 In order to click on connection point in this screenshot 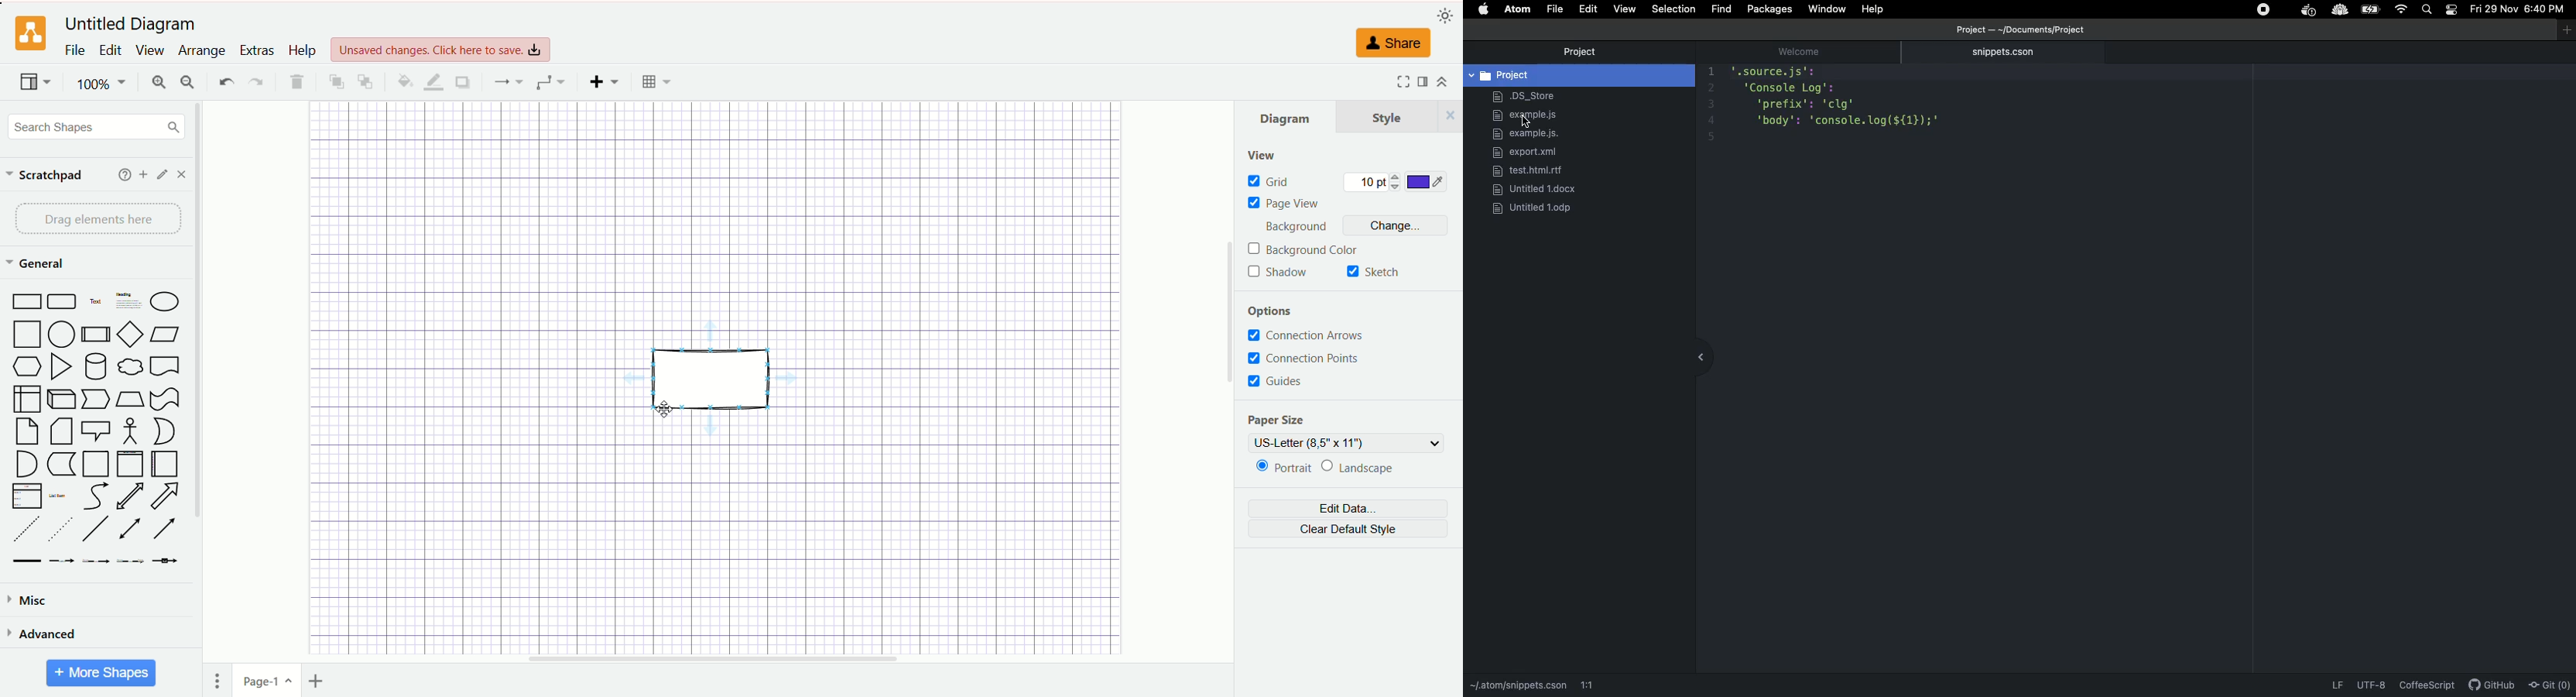, I will do `click(1306, 356)`.